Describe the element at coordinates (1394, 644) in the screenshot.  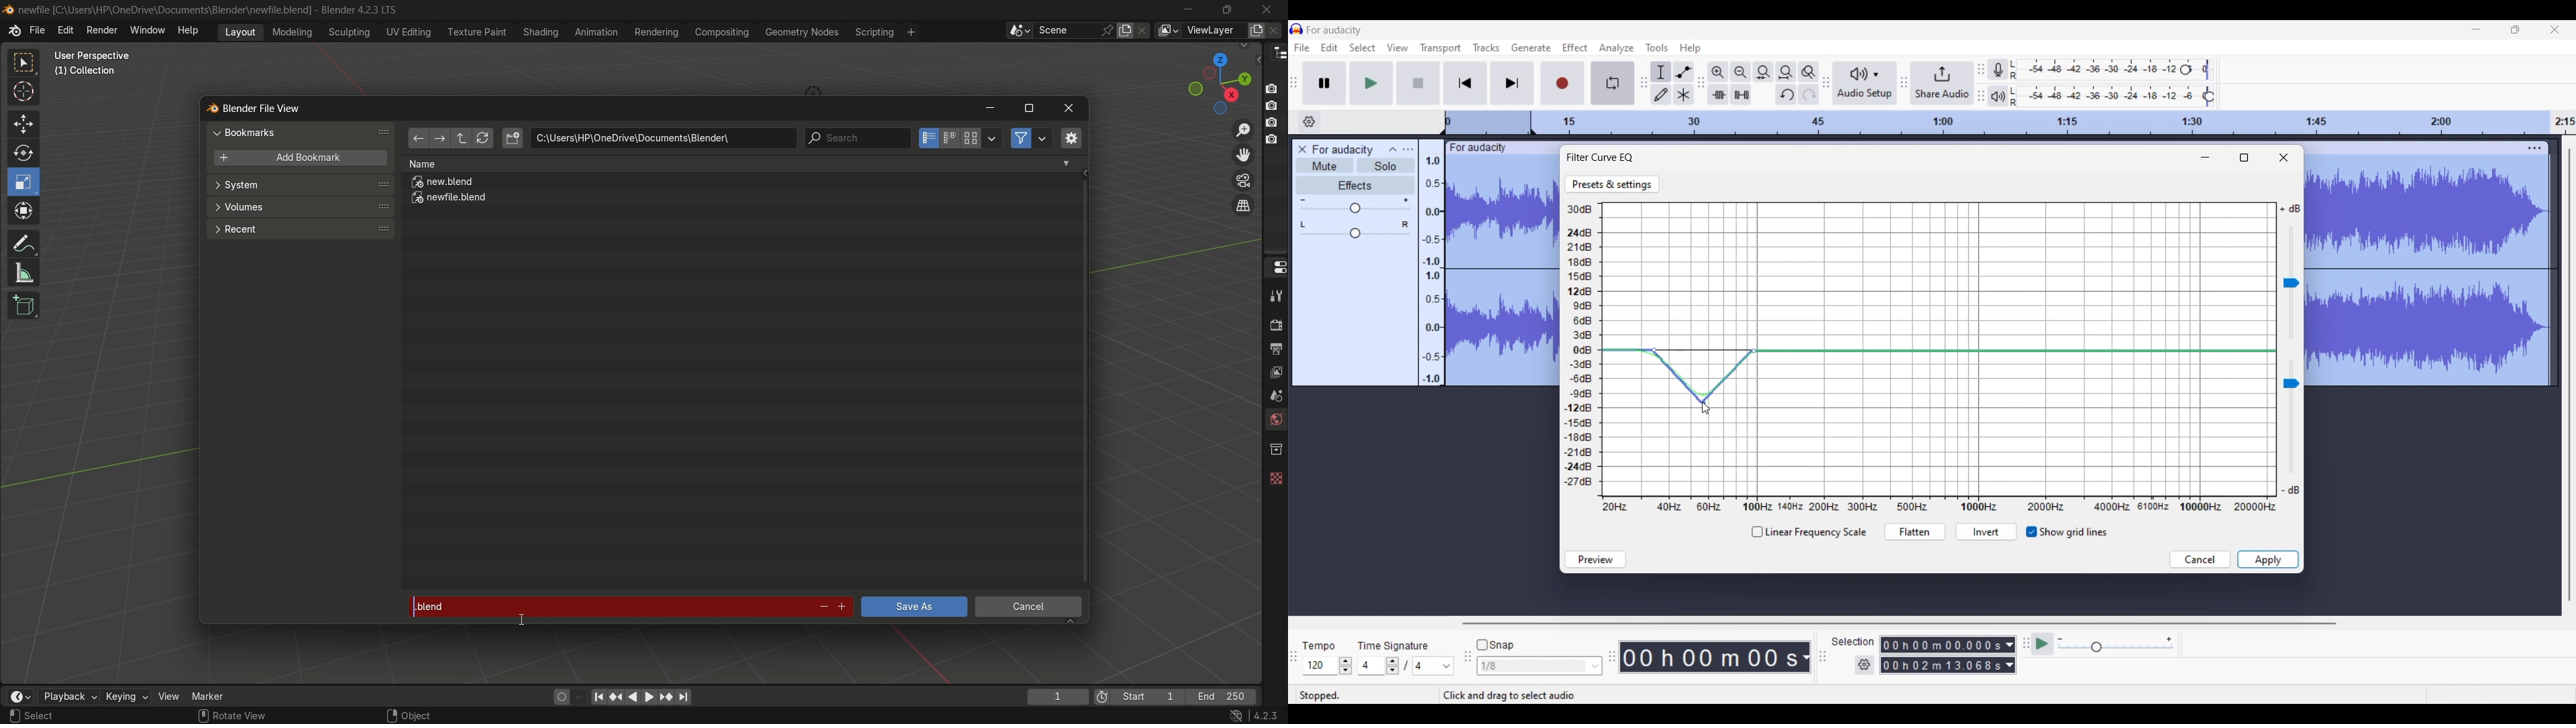
I see `TIme signature` at that location.